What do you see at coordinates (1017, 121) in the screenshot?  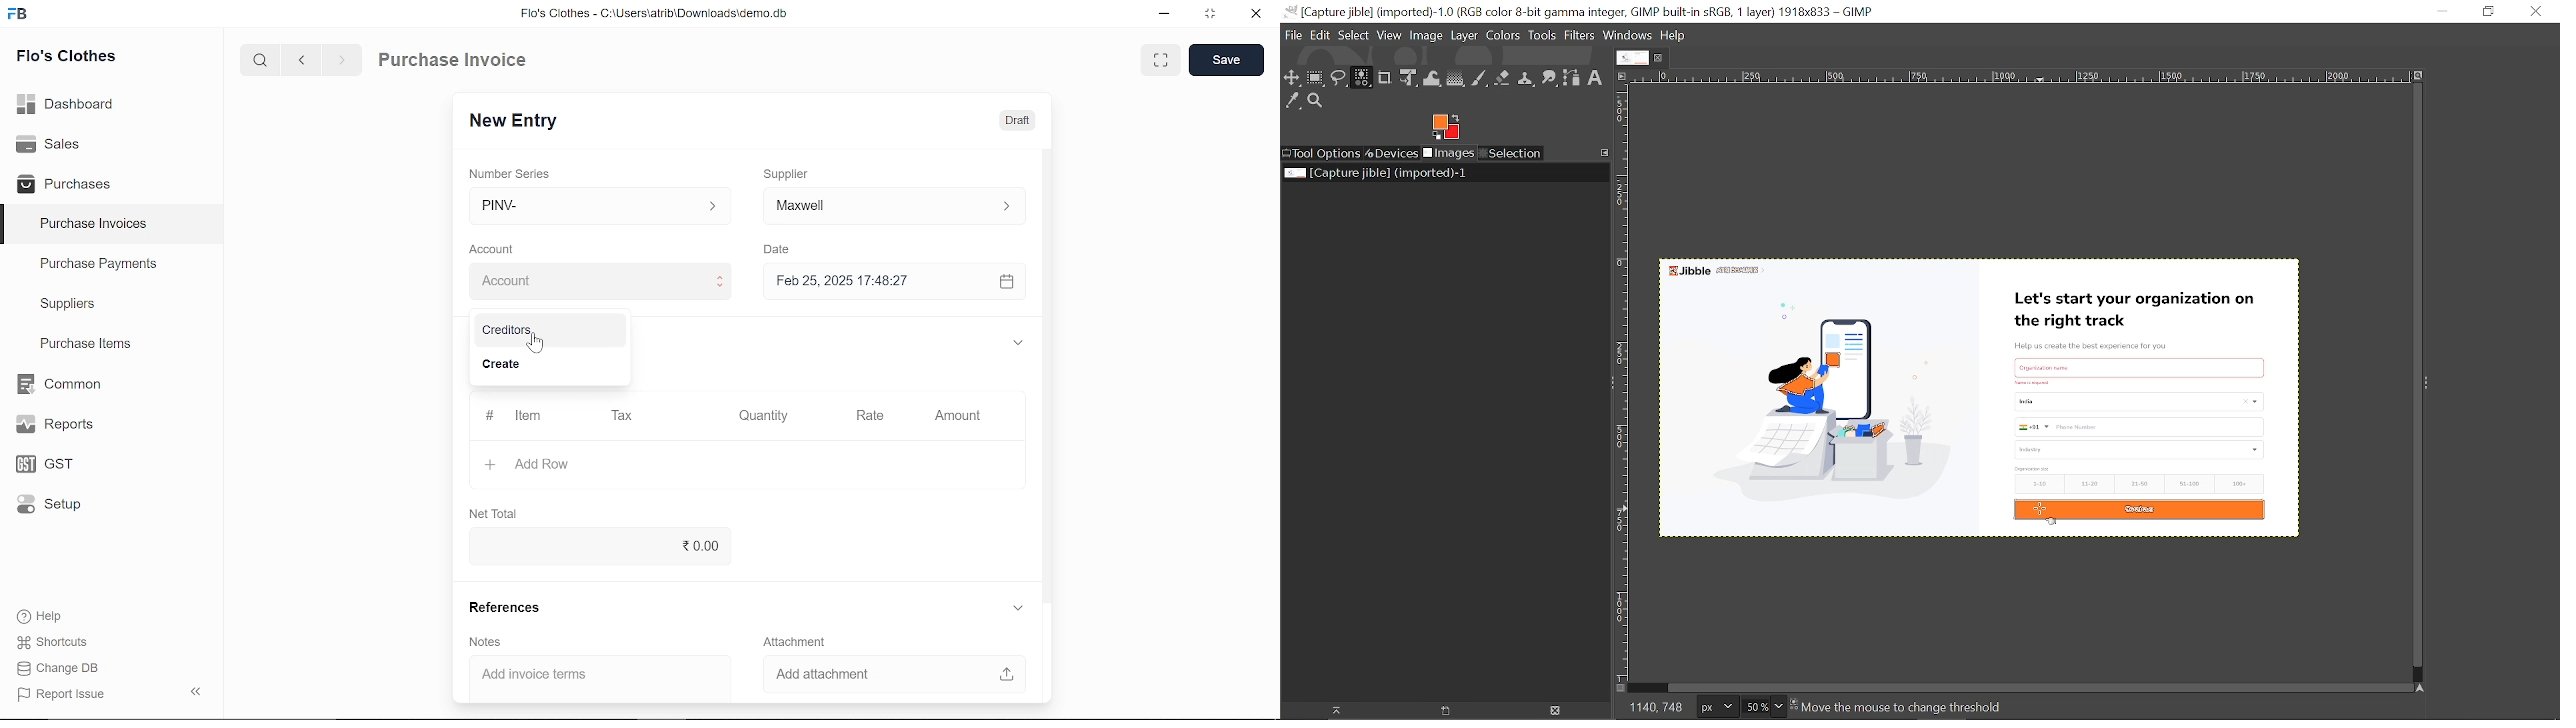 I see `Draft` at bounding box center [1017, 121].